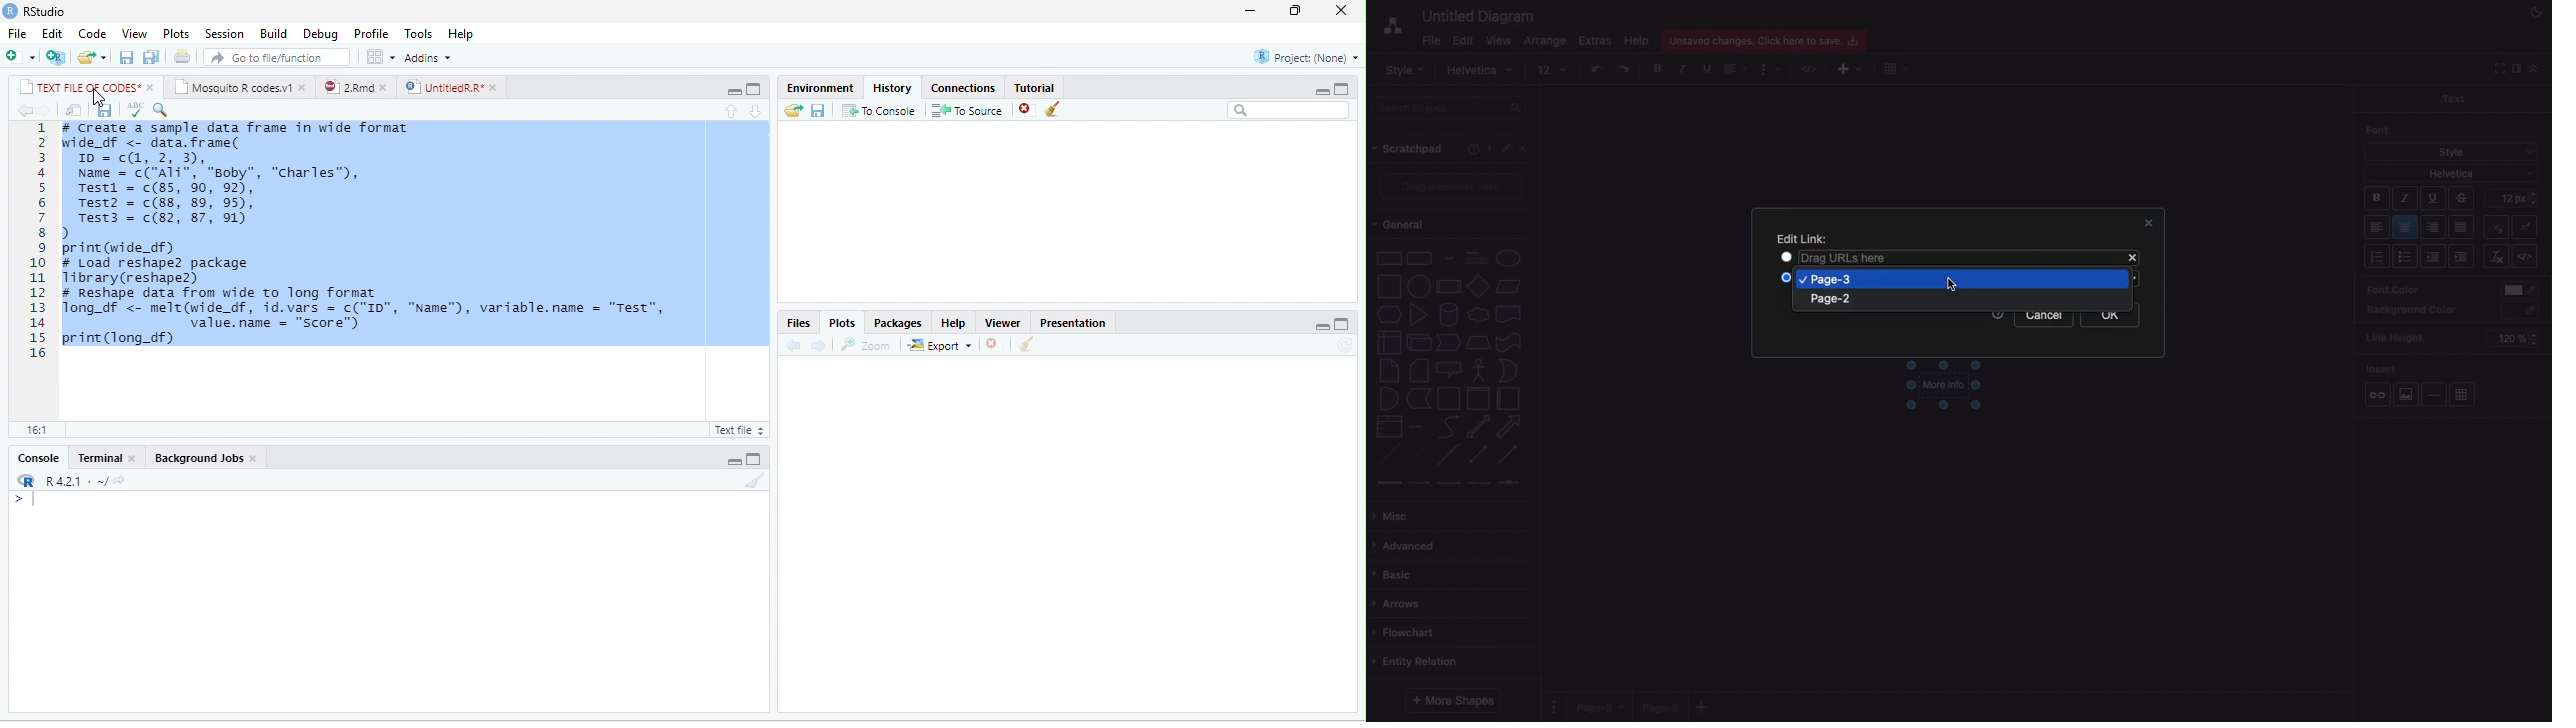 The width and height of the screenshot is (2576, 728). What do you see at coordinates (235, 188) in the screenshot?
I see `# Create a sample data frame in wide format wide_df <- data. frame( ID = c(1,2,3),Name = c("ali", “soby”, "Charles”),Testi = (85, 90, 92),Test2 = (88, 89, 95),Test3 = c(82, 87, 91))print (wide_df)` at bounding box center [235, 188].